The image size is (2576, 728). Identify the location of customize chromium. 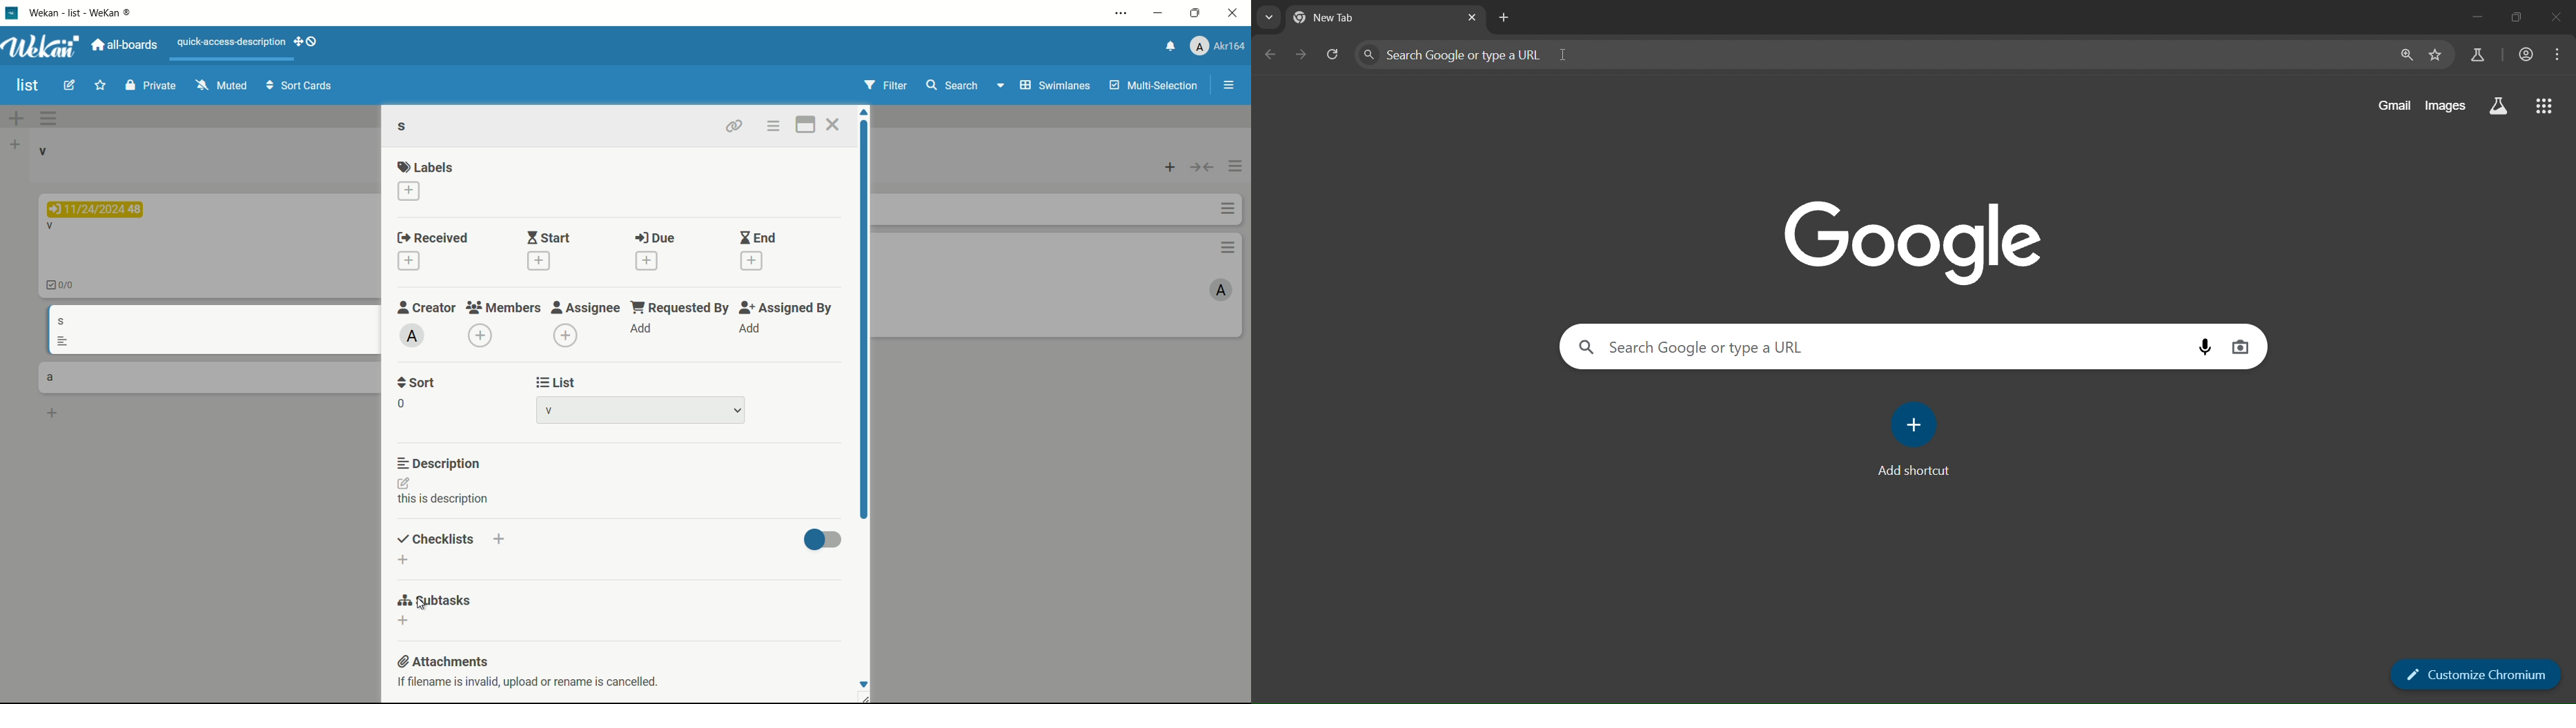
(2479, 673).